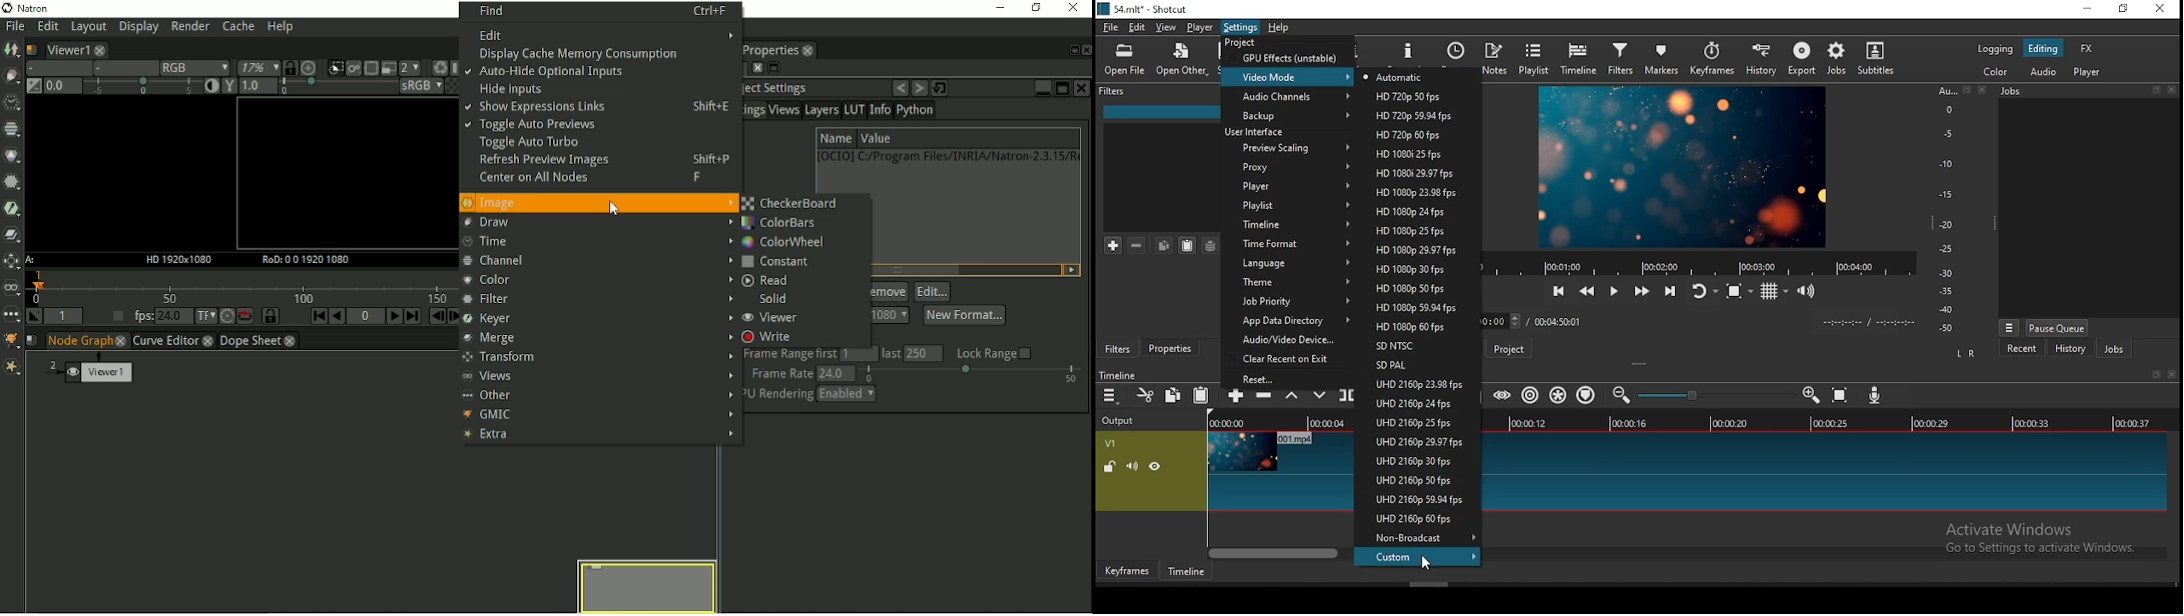 Image resolution: width=2184 pixels, height=616 pixels. Describe the element at coordinates (1585, 393) in the screenshot. I see `ripple markers` at that location.